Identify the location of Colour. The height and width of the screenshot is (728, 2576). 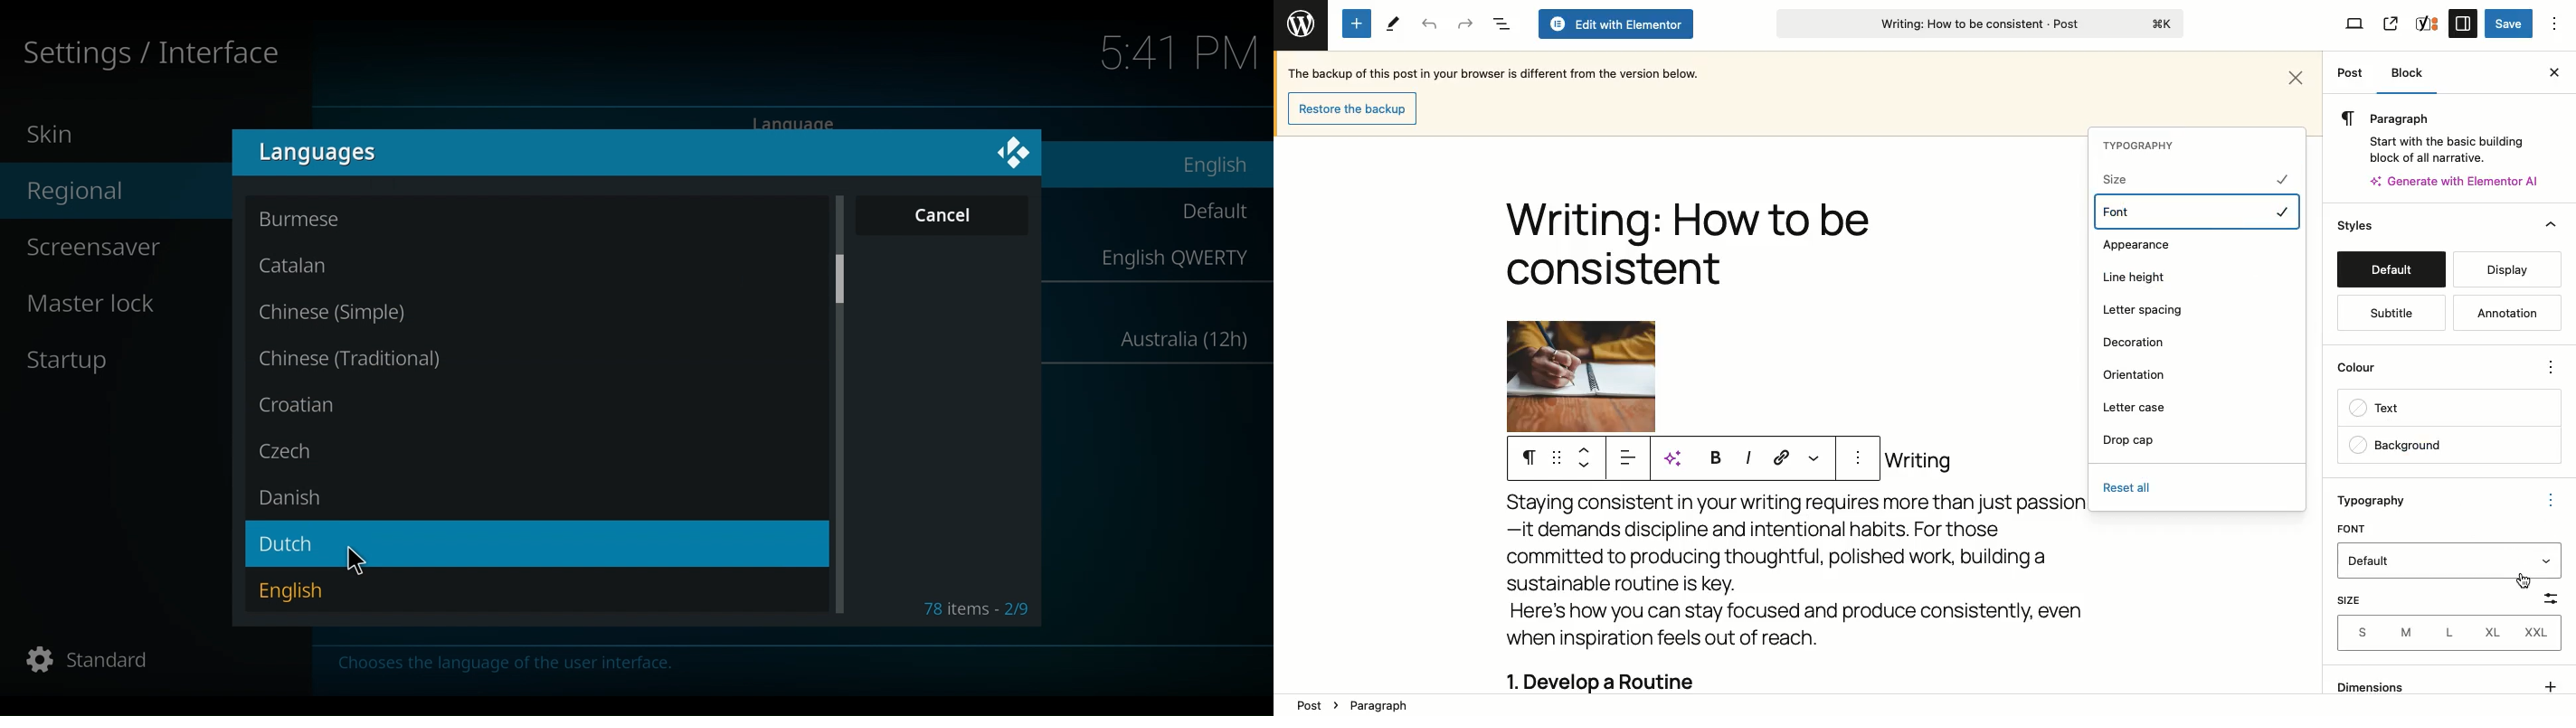
(2434, 365).